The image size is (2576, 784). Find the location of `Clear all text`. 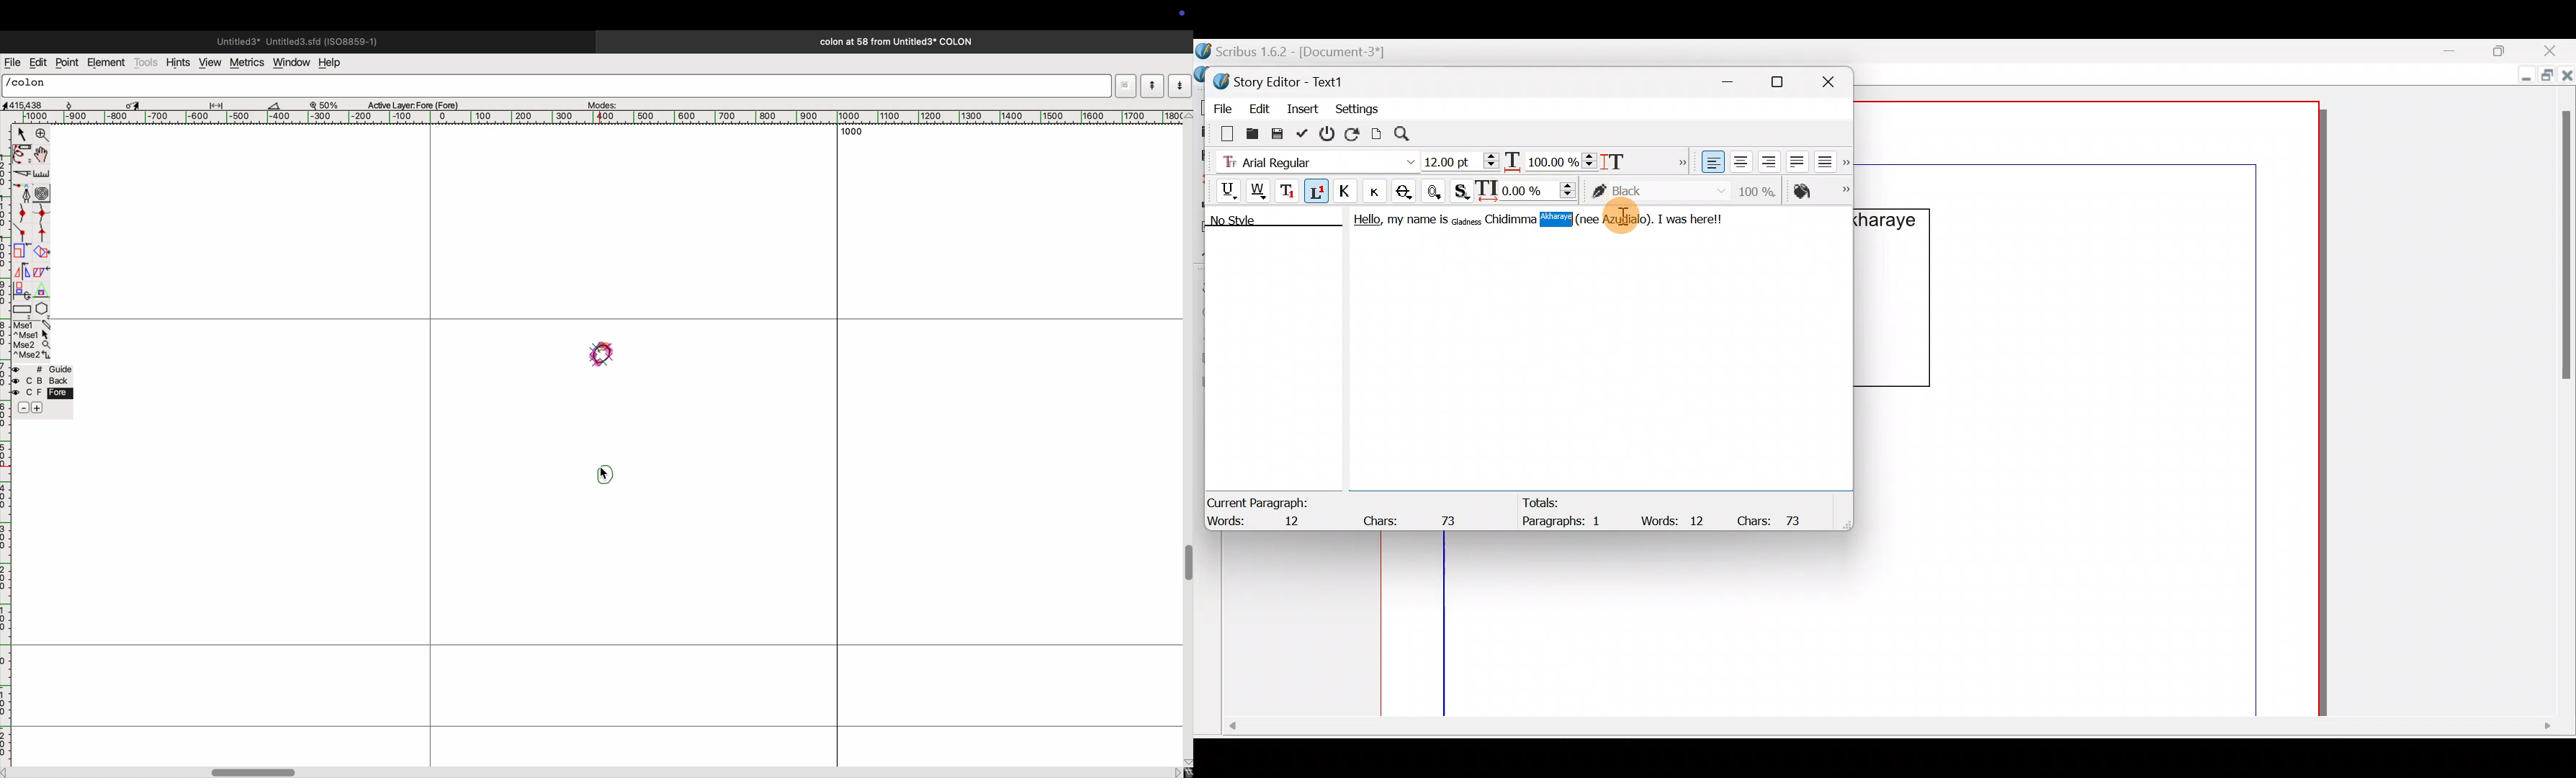

Clear all text is located at coordinates (1220, 133).